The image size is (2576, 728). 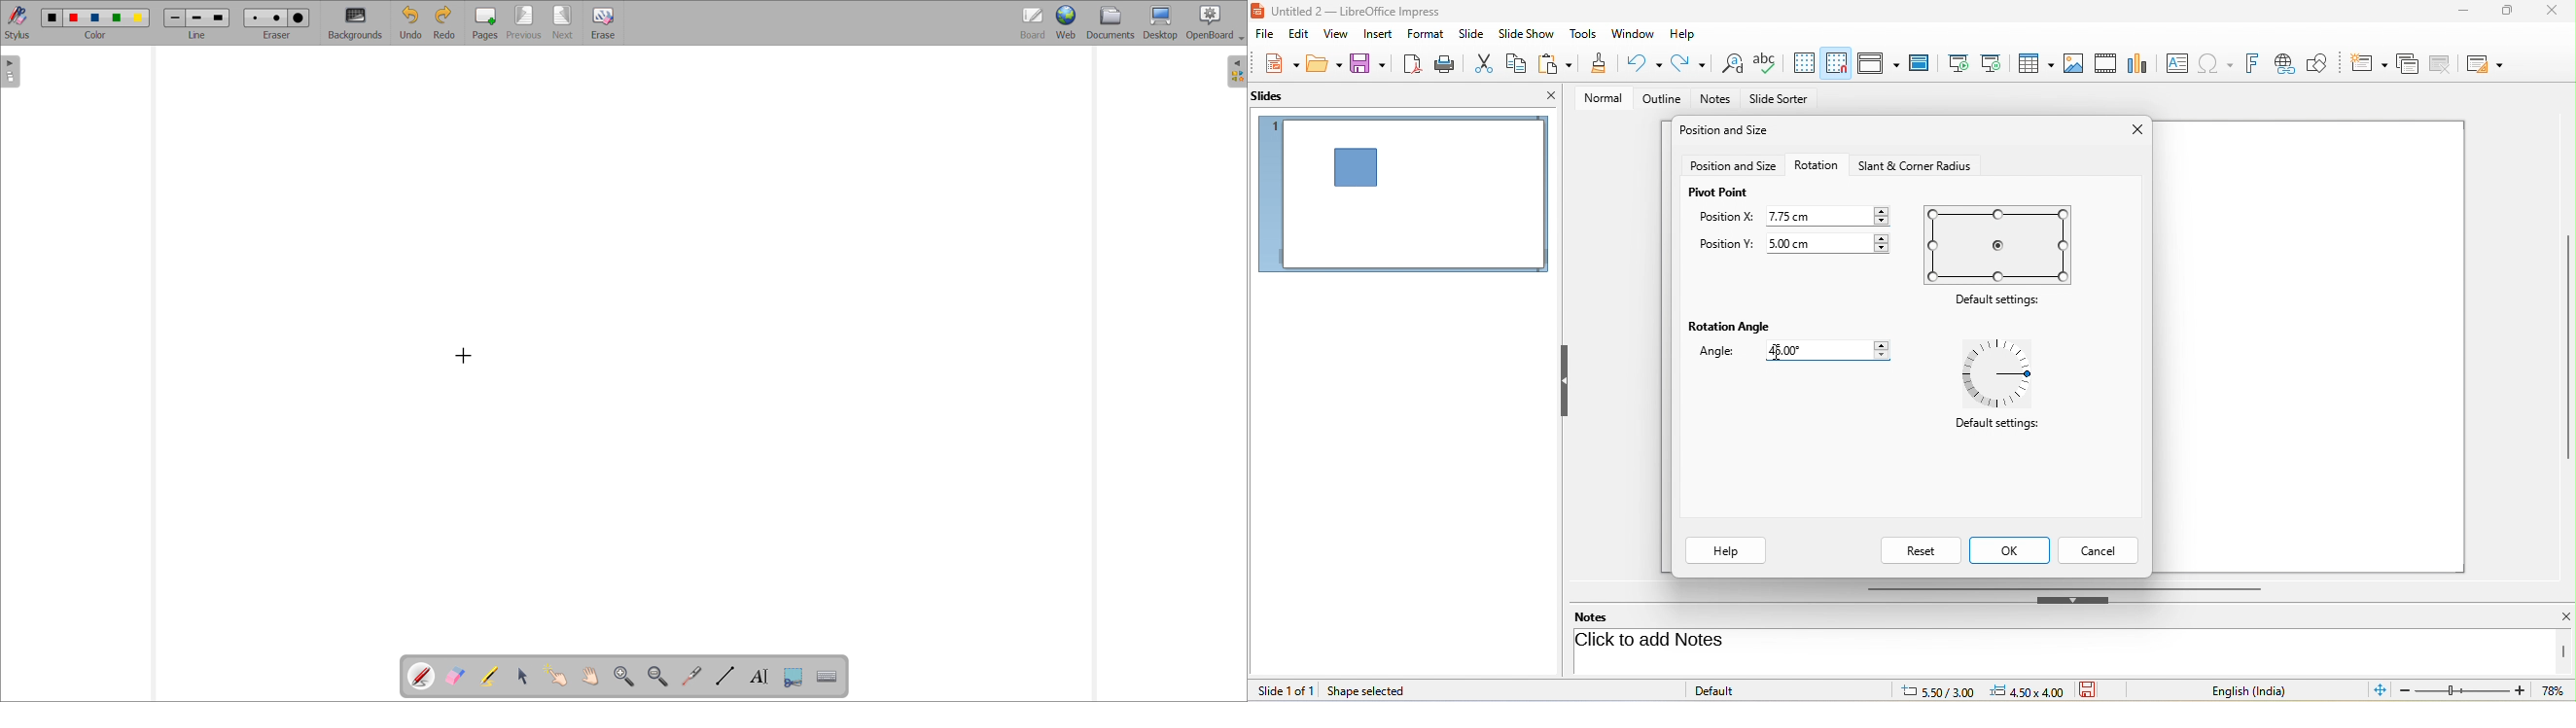 What do you see at coordinates (1821, 350) in the screenshot?
I see `45.00 degree angle` at bounding box center [1821, 350].